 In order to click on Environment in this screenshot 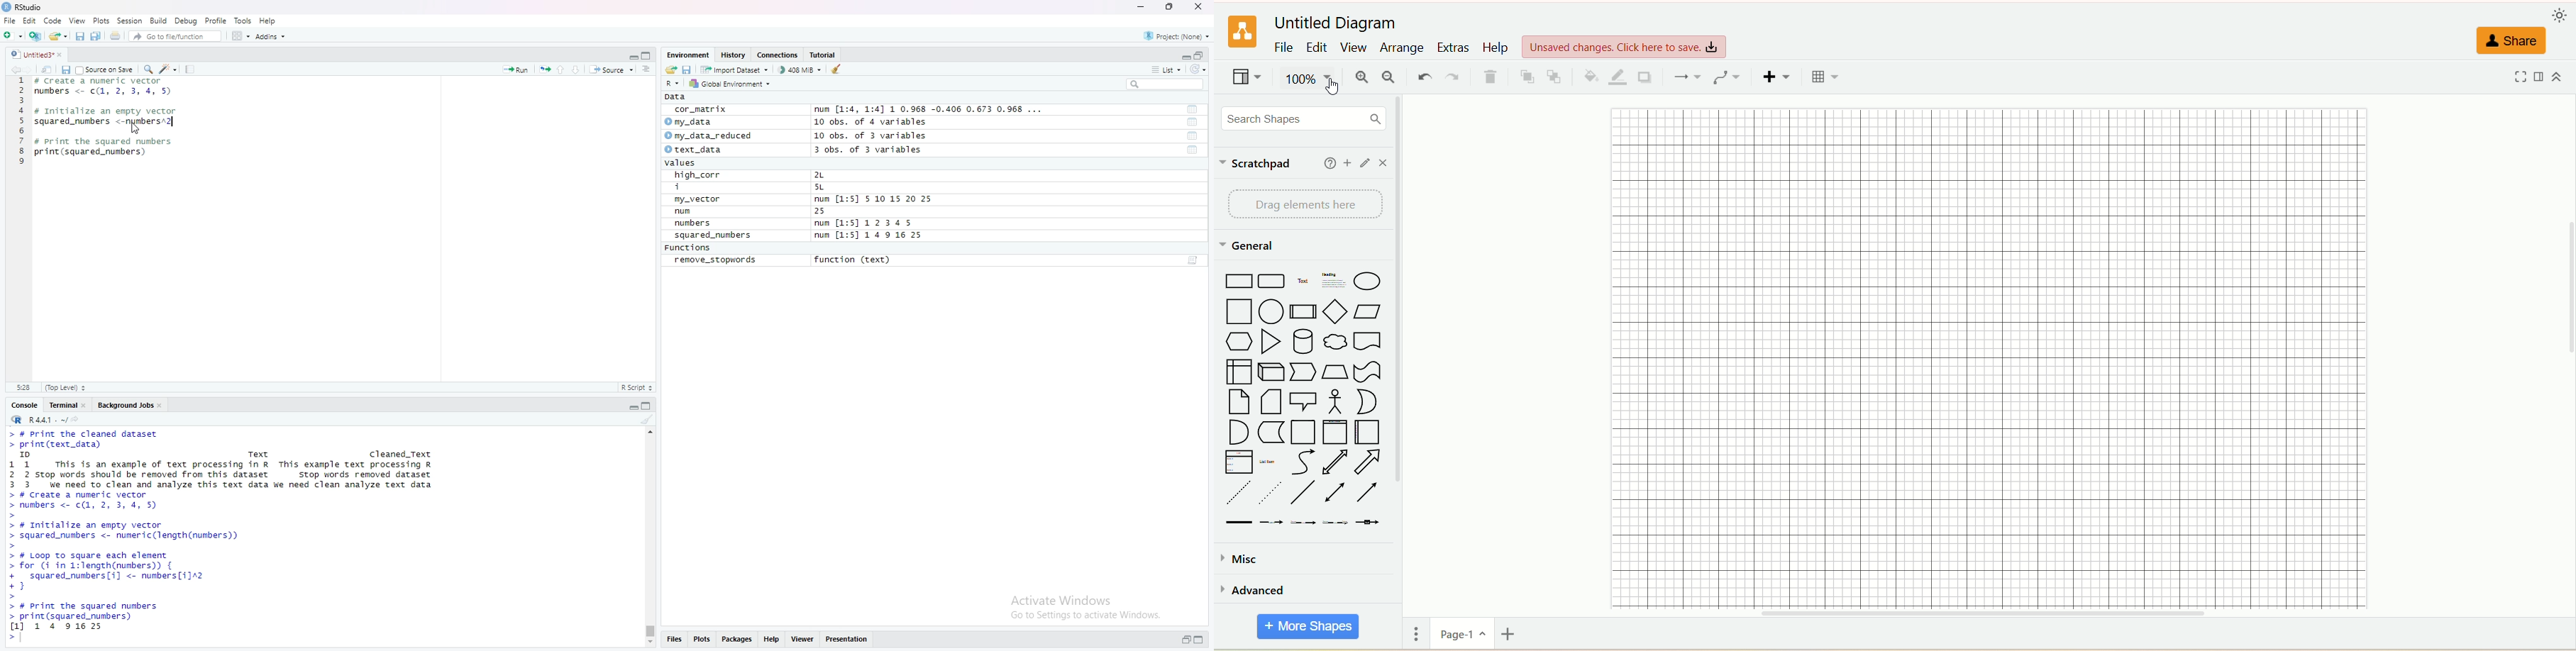, I will do `click(688, 54)`.